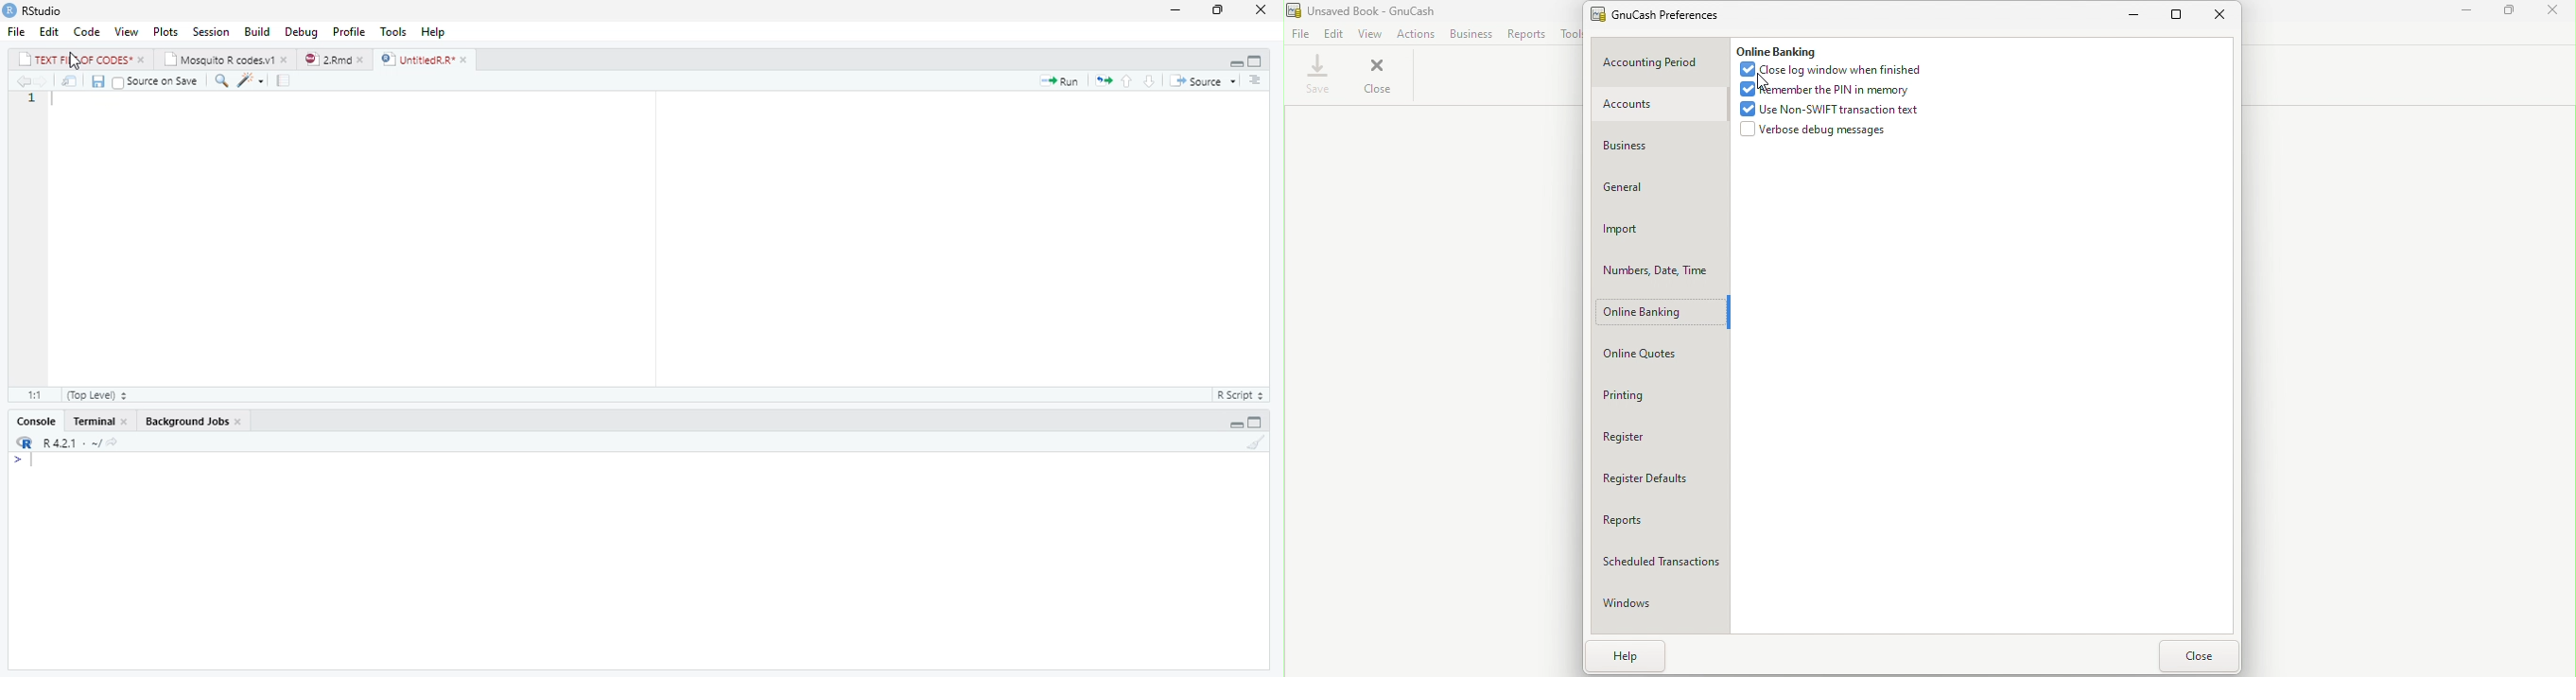  What do you see at coordinates (225, 58) in the screenshot?
I see `Mosquito R codes.v1` at bounding box center [225, 58].